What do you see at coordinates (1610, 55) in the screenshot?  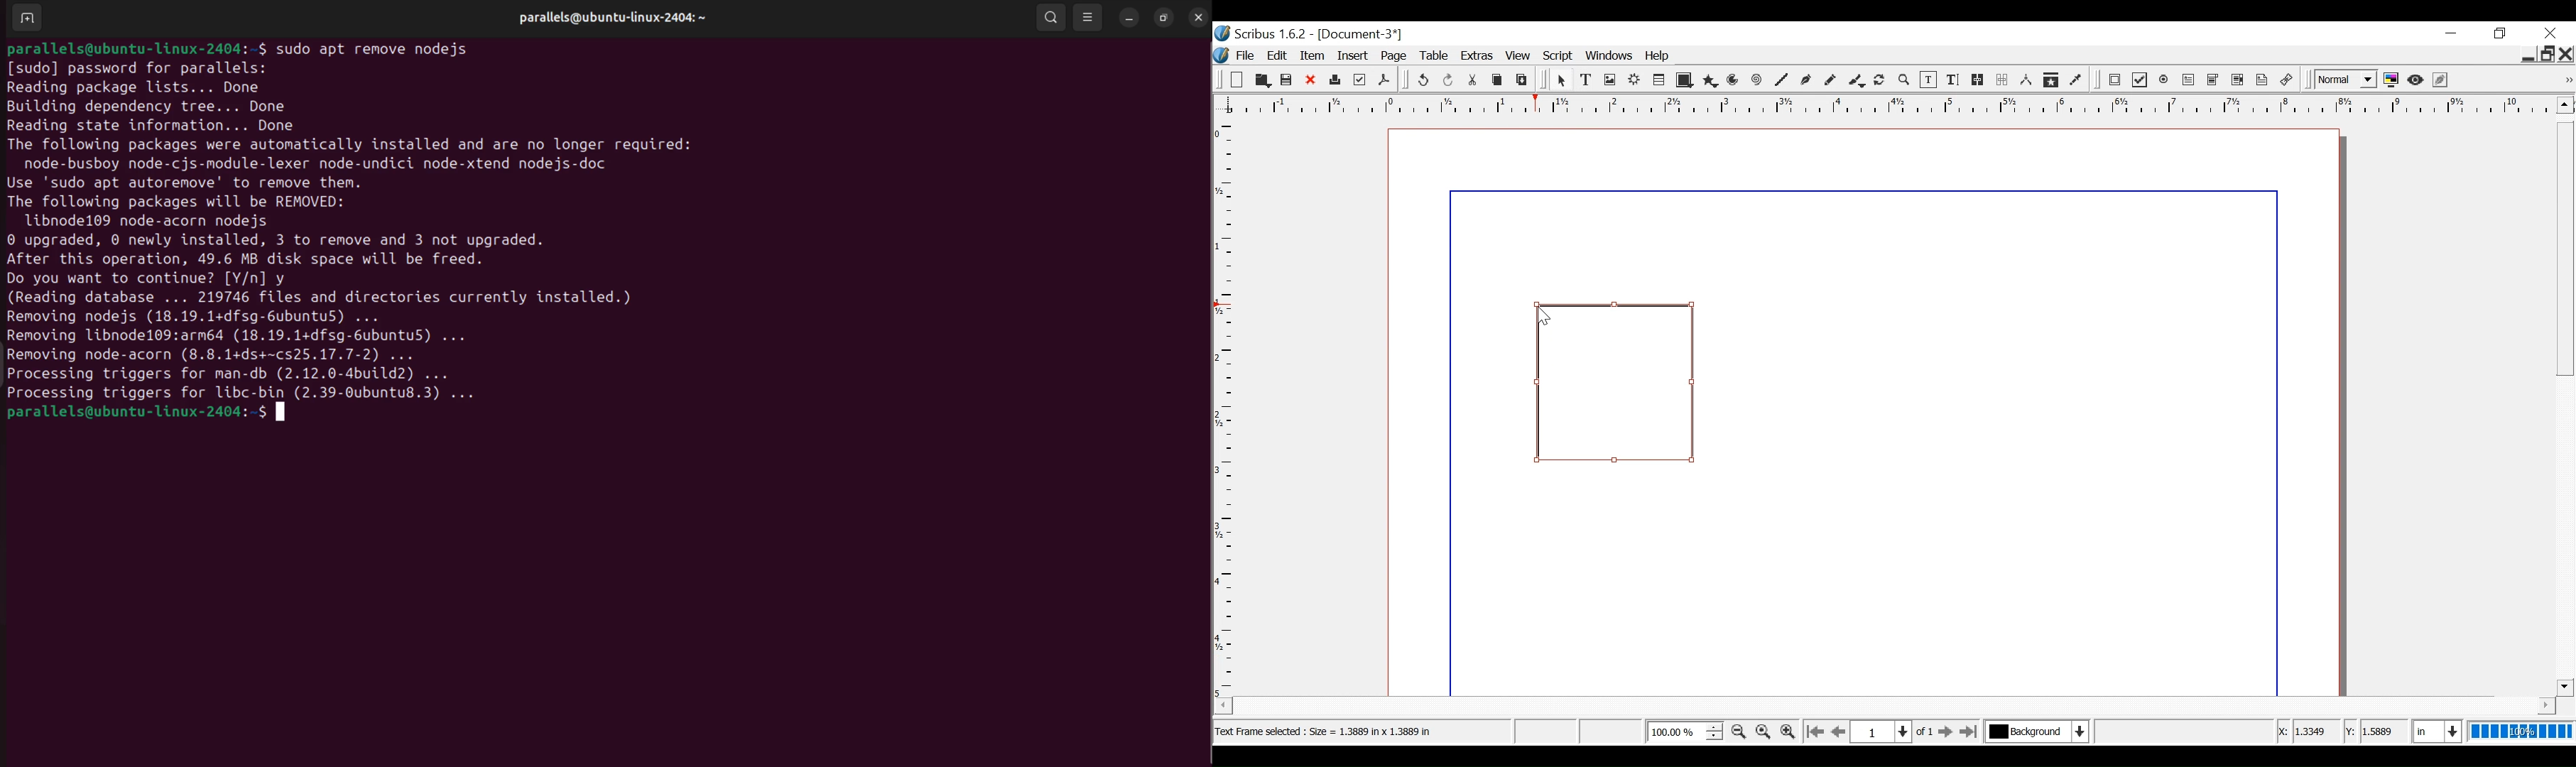 I see `Windows` at bounding box center [1610, 55].